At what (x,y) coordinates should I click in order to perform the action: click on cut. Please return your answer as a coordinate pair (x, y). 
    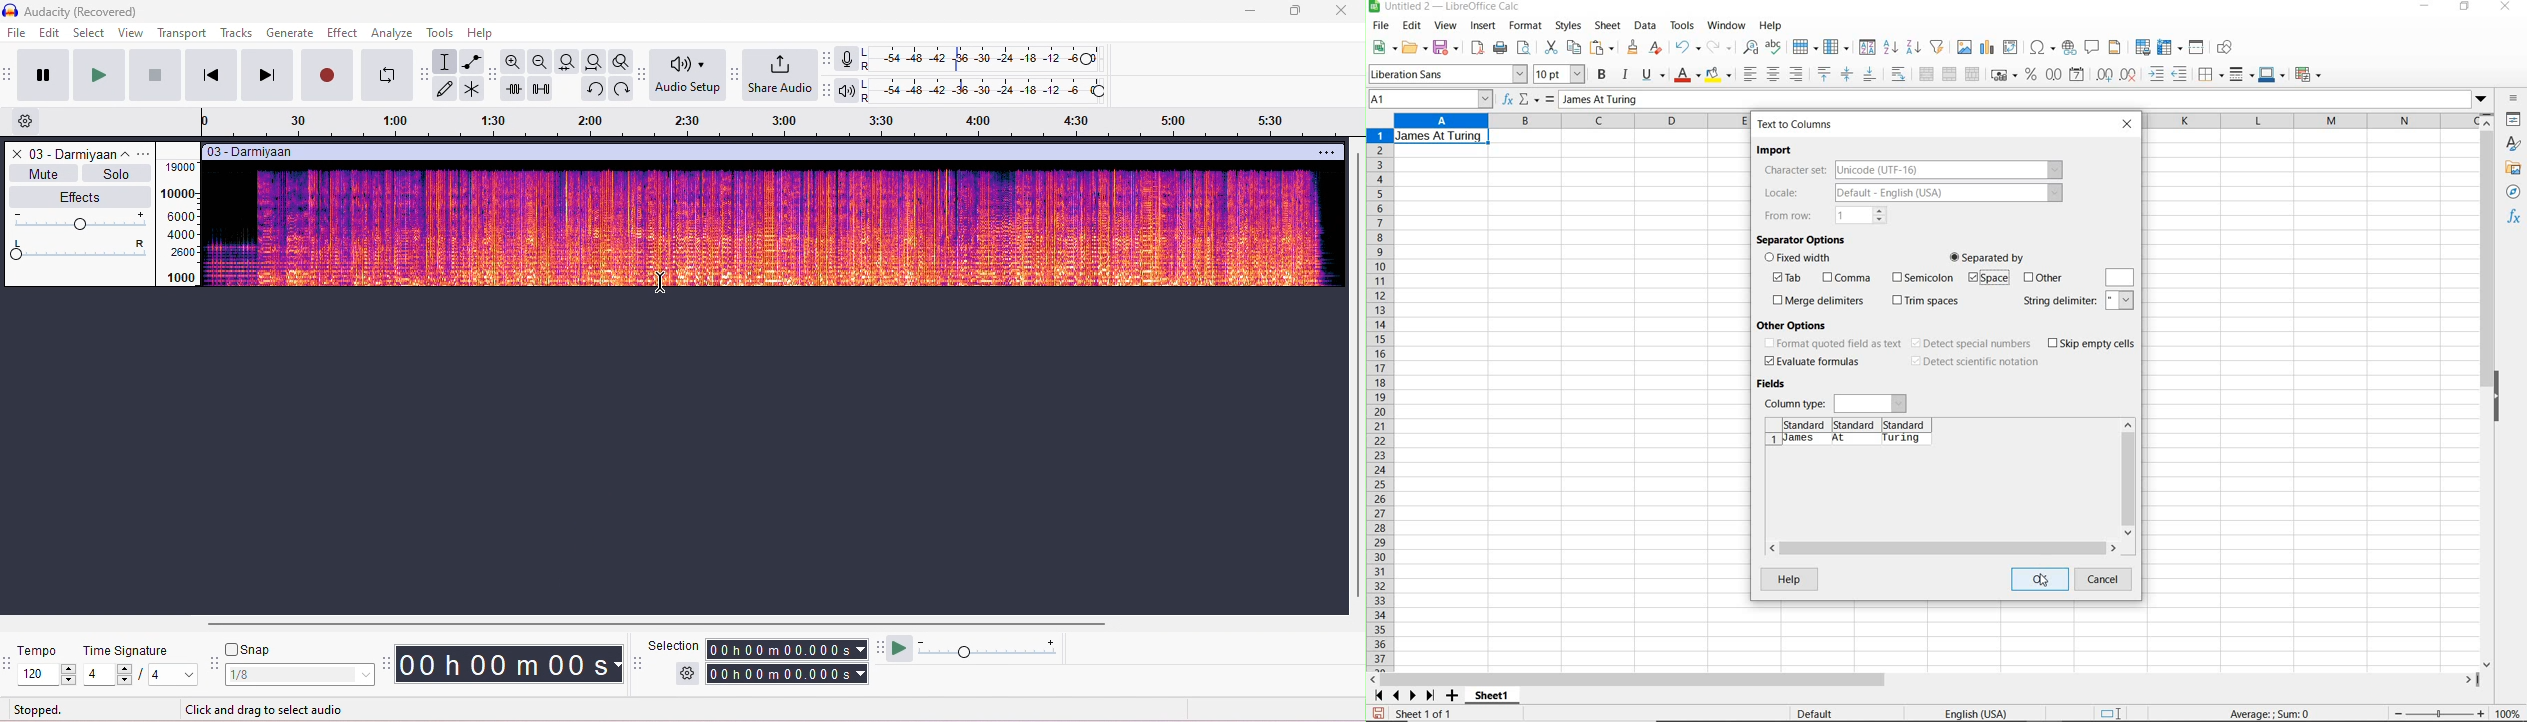
    Looking at the image, I should click on (1550, 48).